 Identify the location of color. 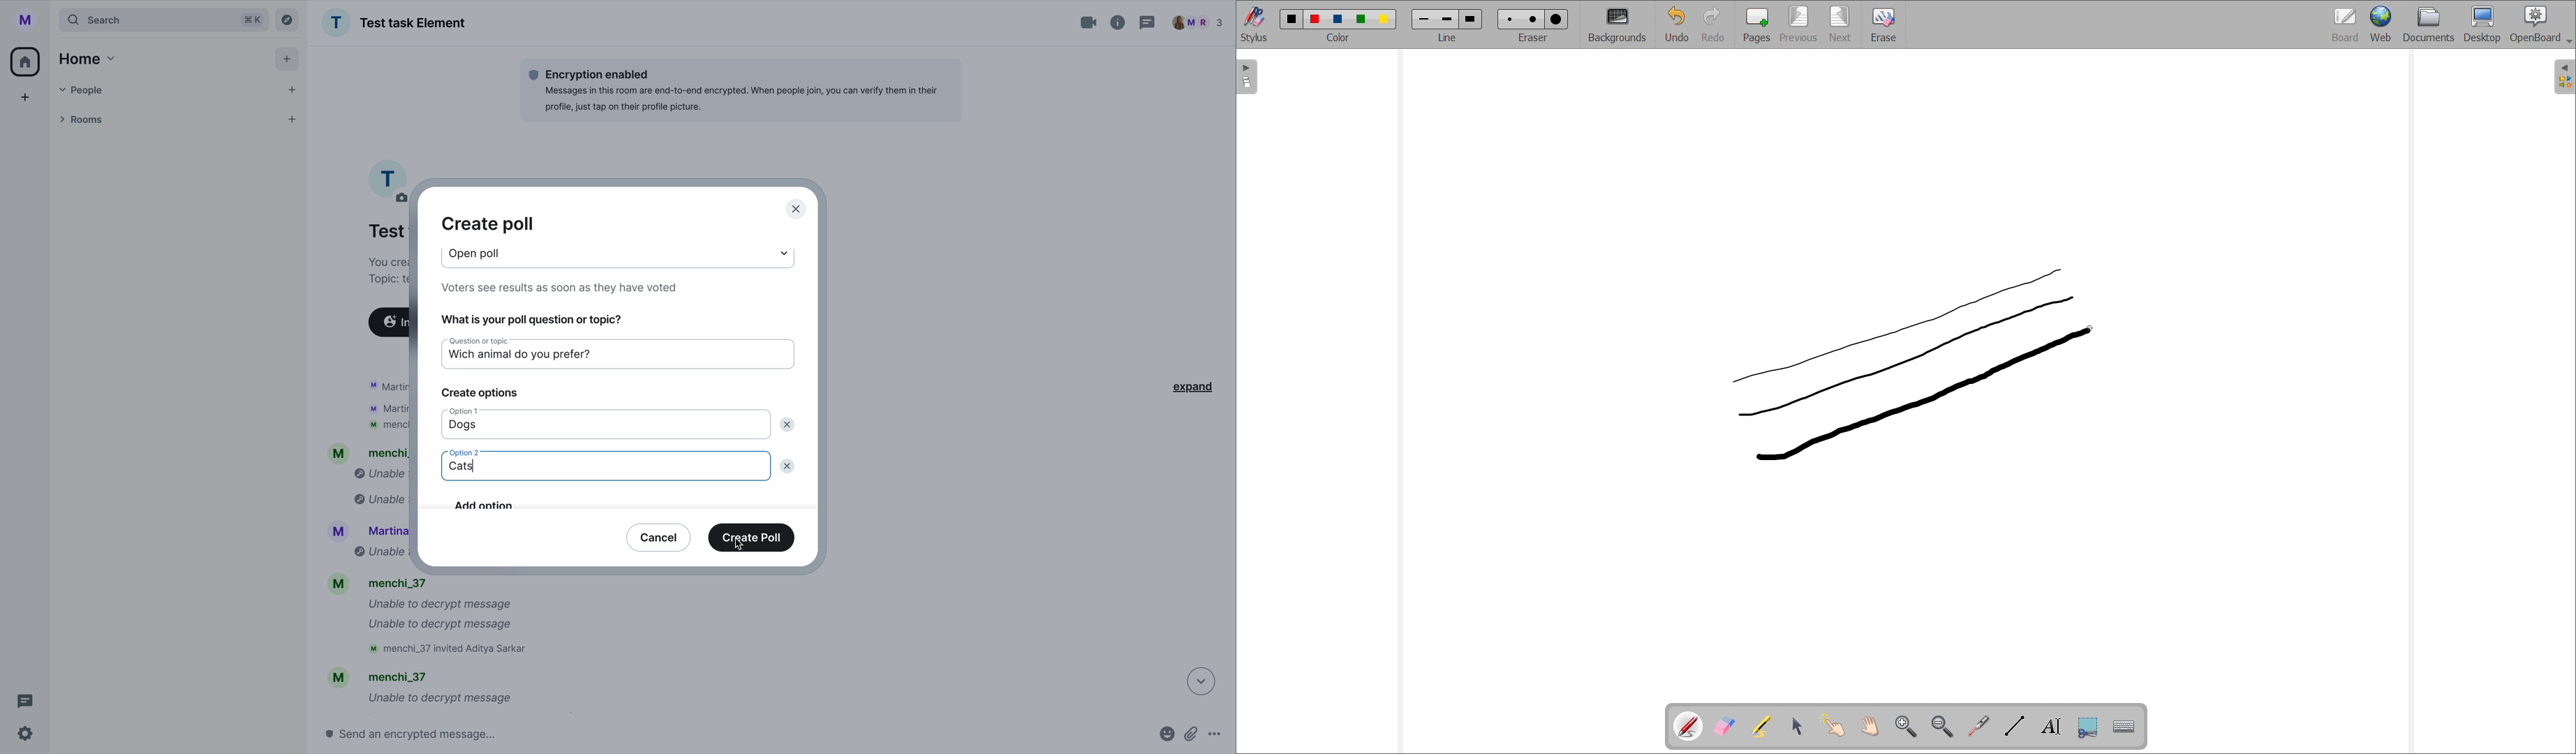
(1317, 19).